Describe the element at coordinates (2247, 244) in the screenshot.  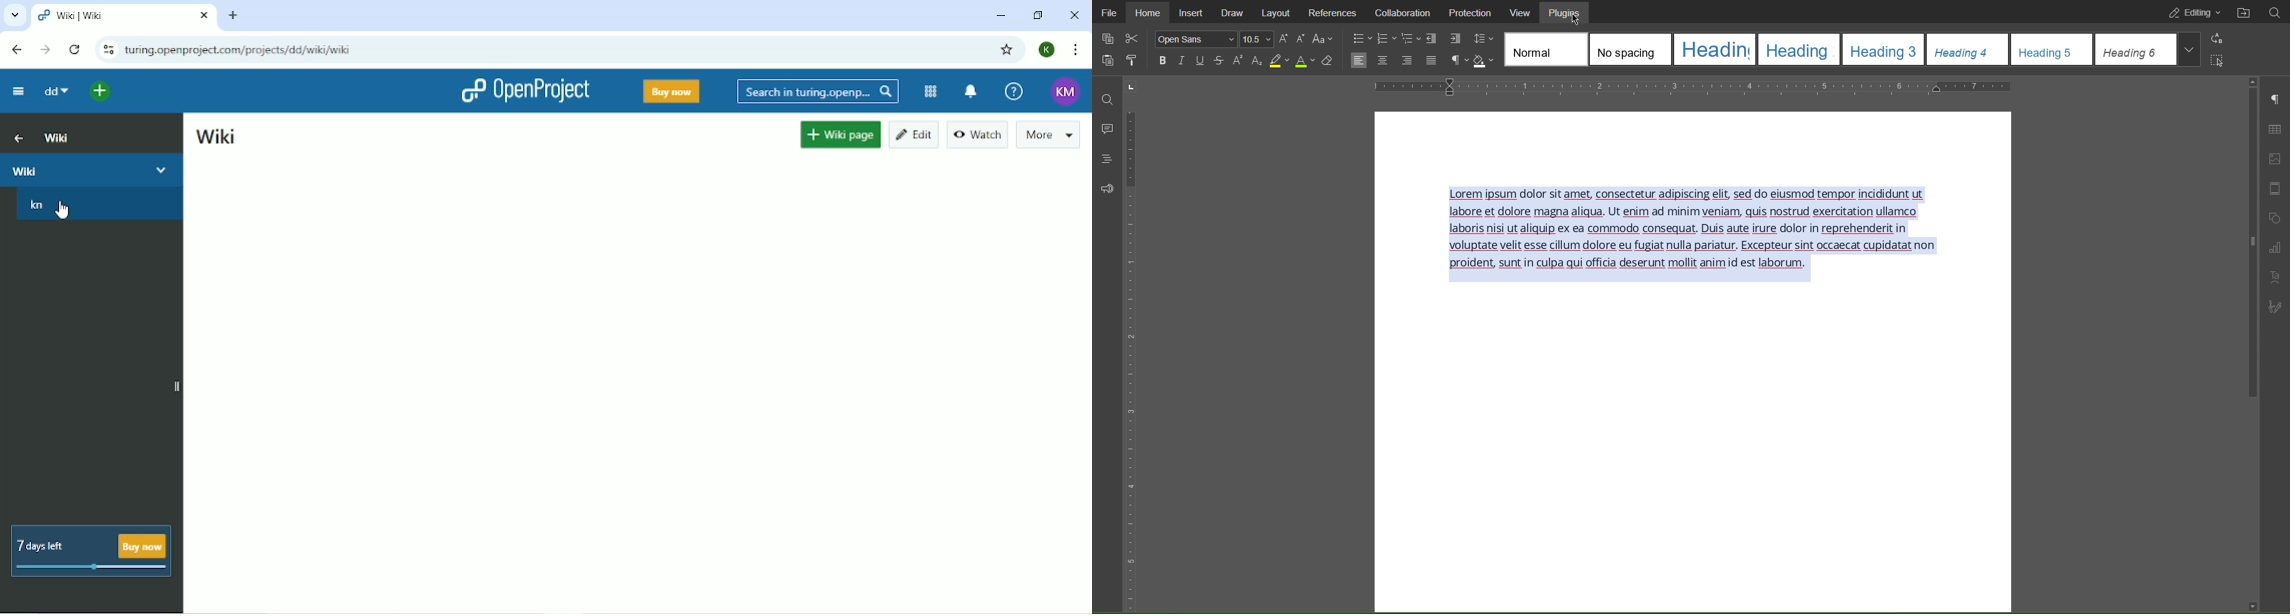
I see `slider` at that location.